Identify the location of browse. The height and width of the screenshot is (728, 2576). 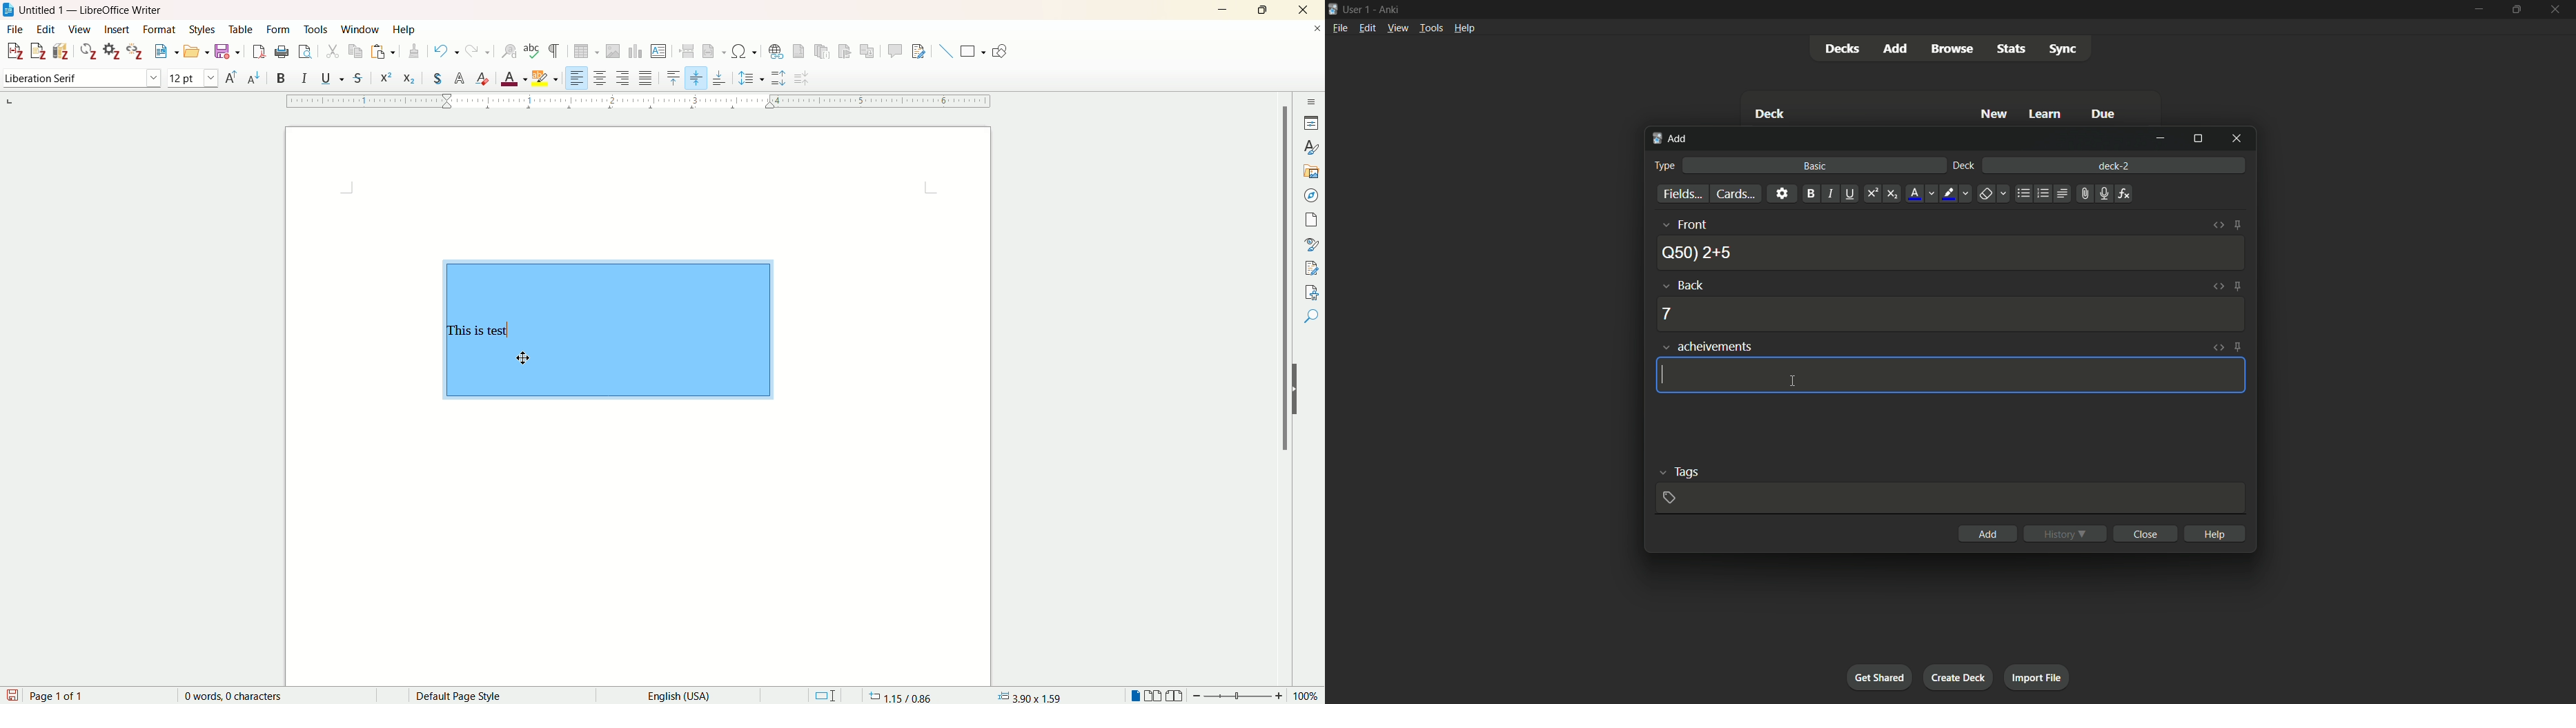
(1950, 49).